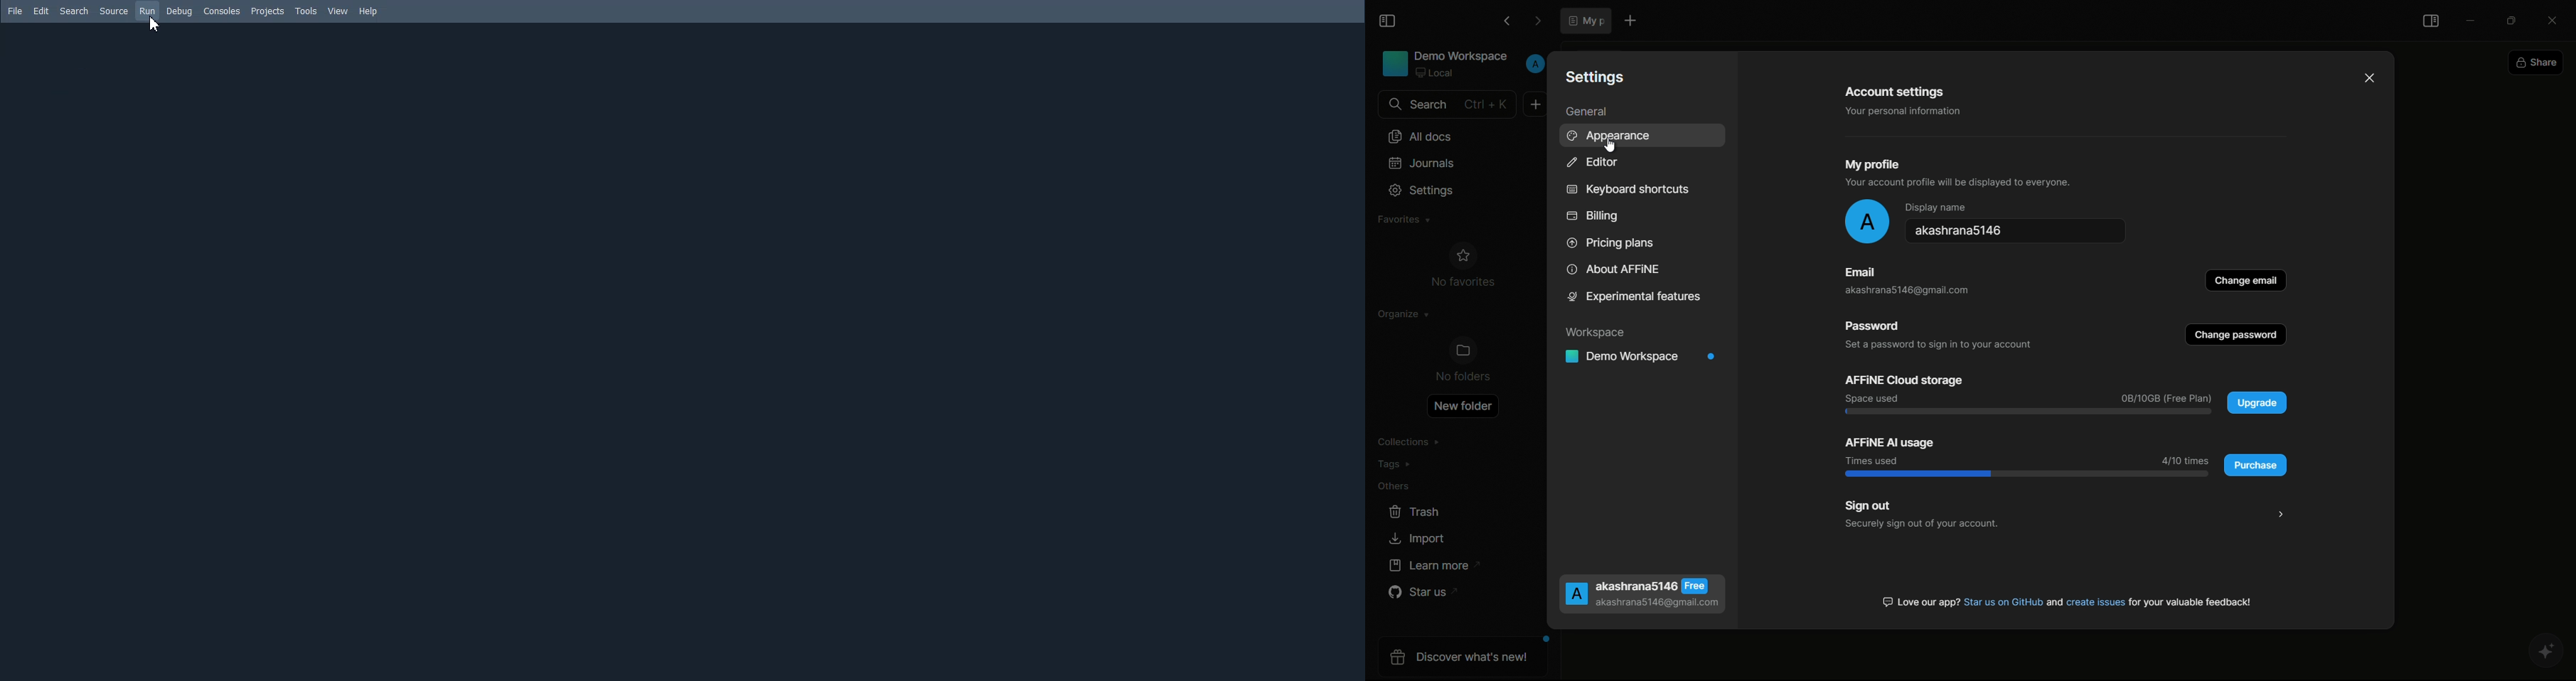 This screenshot has width=2576, height=700. Describe the element at coordinates (2184, 458) in the screenshot. I see `4/10 times` at that location.